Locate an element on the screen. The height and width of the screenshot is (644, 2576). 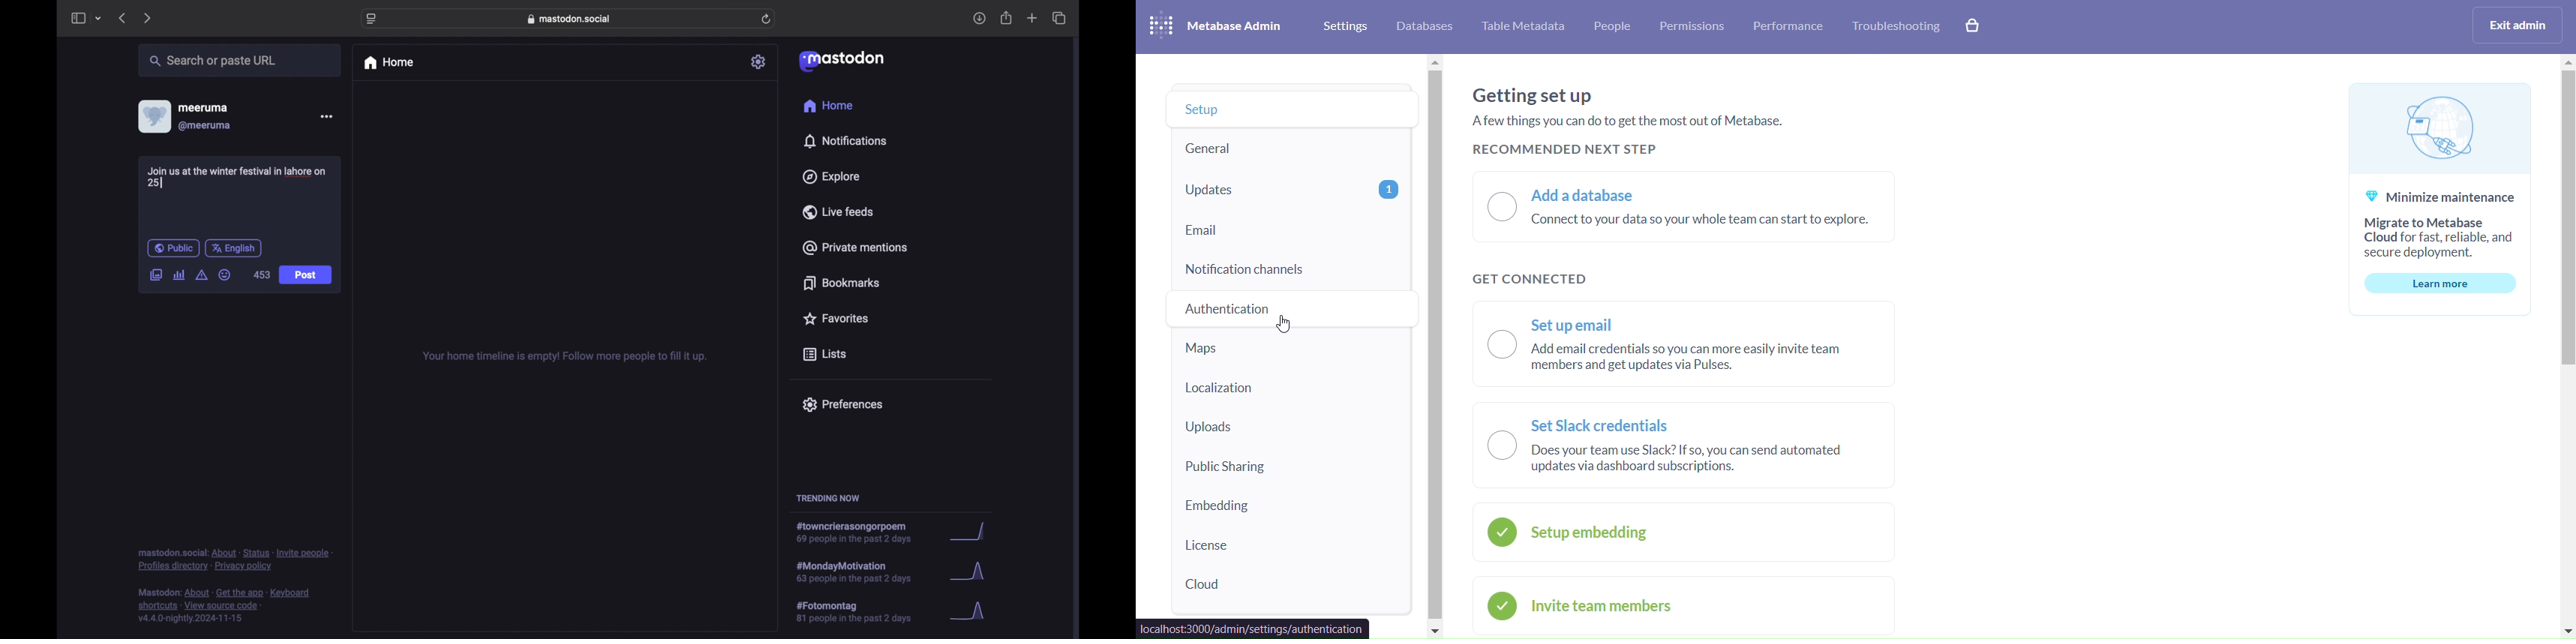
previous is located at coordinates (122, 18).